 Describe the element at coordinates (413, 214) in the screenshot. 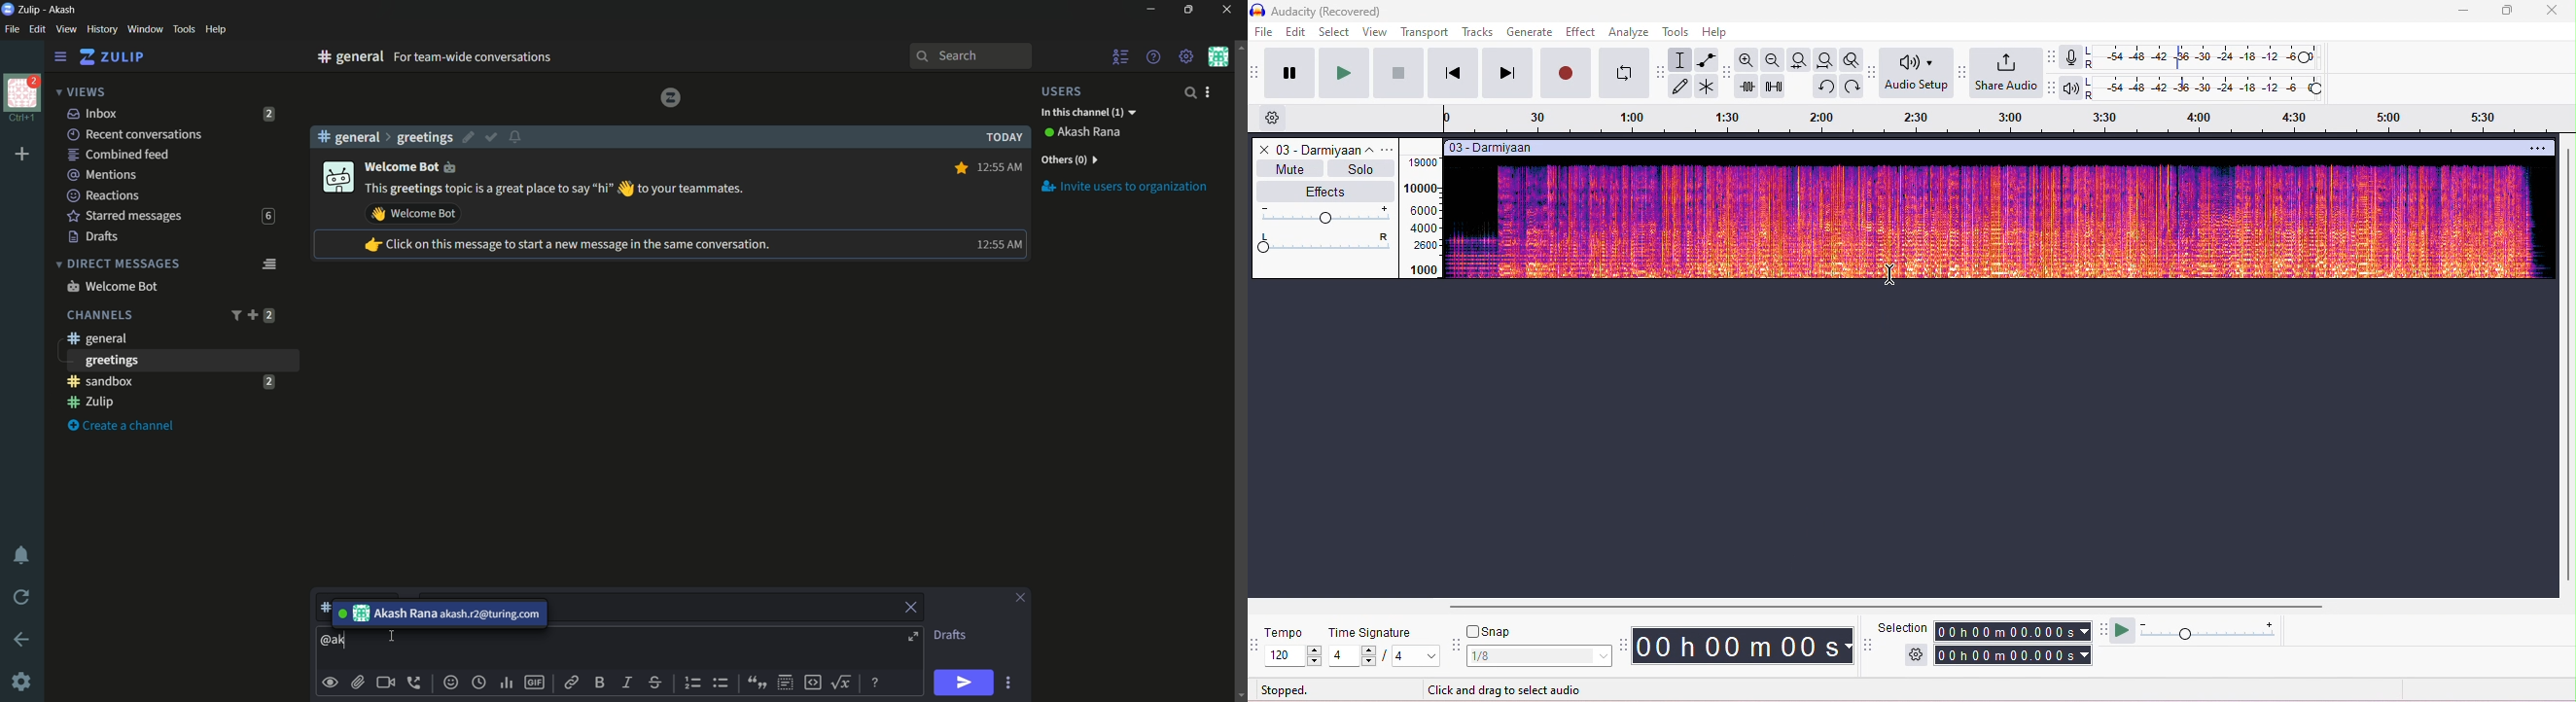

I see `Send wave emoji to welcome bot` at that location.